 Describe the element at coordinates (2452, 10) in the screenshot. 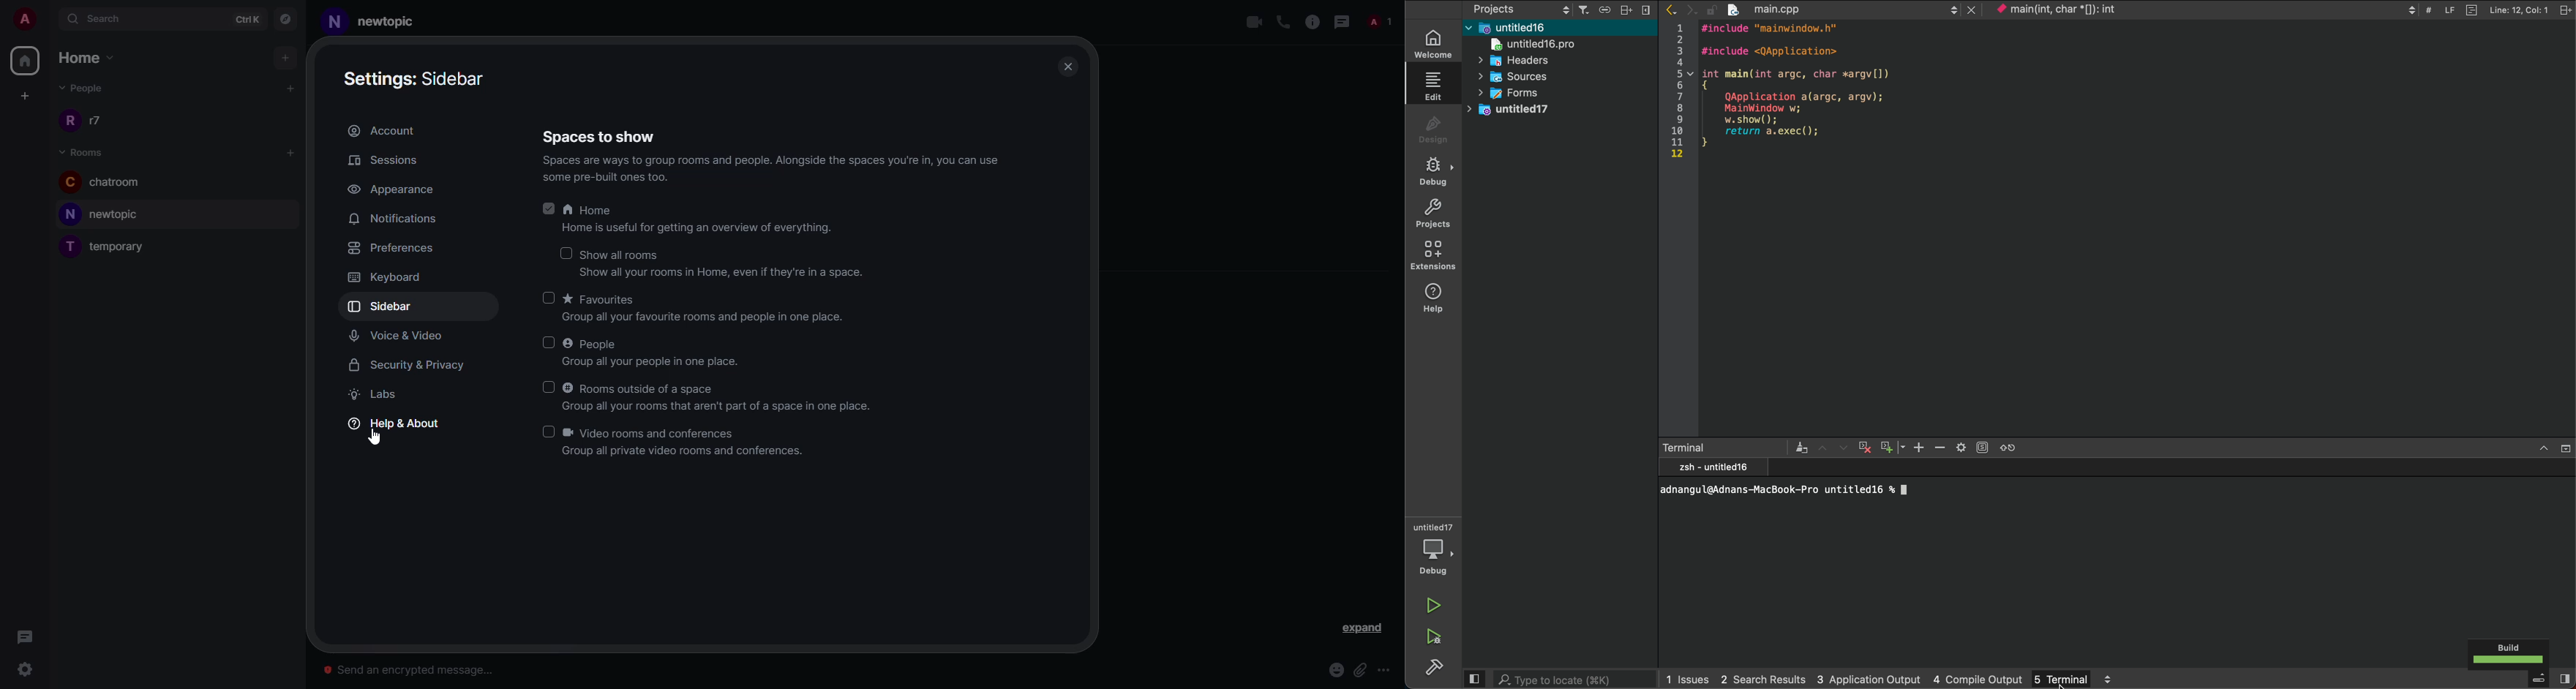

I see `LF` at that location.